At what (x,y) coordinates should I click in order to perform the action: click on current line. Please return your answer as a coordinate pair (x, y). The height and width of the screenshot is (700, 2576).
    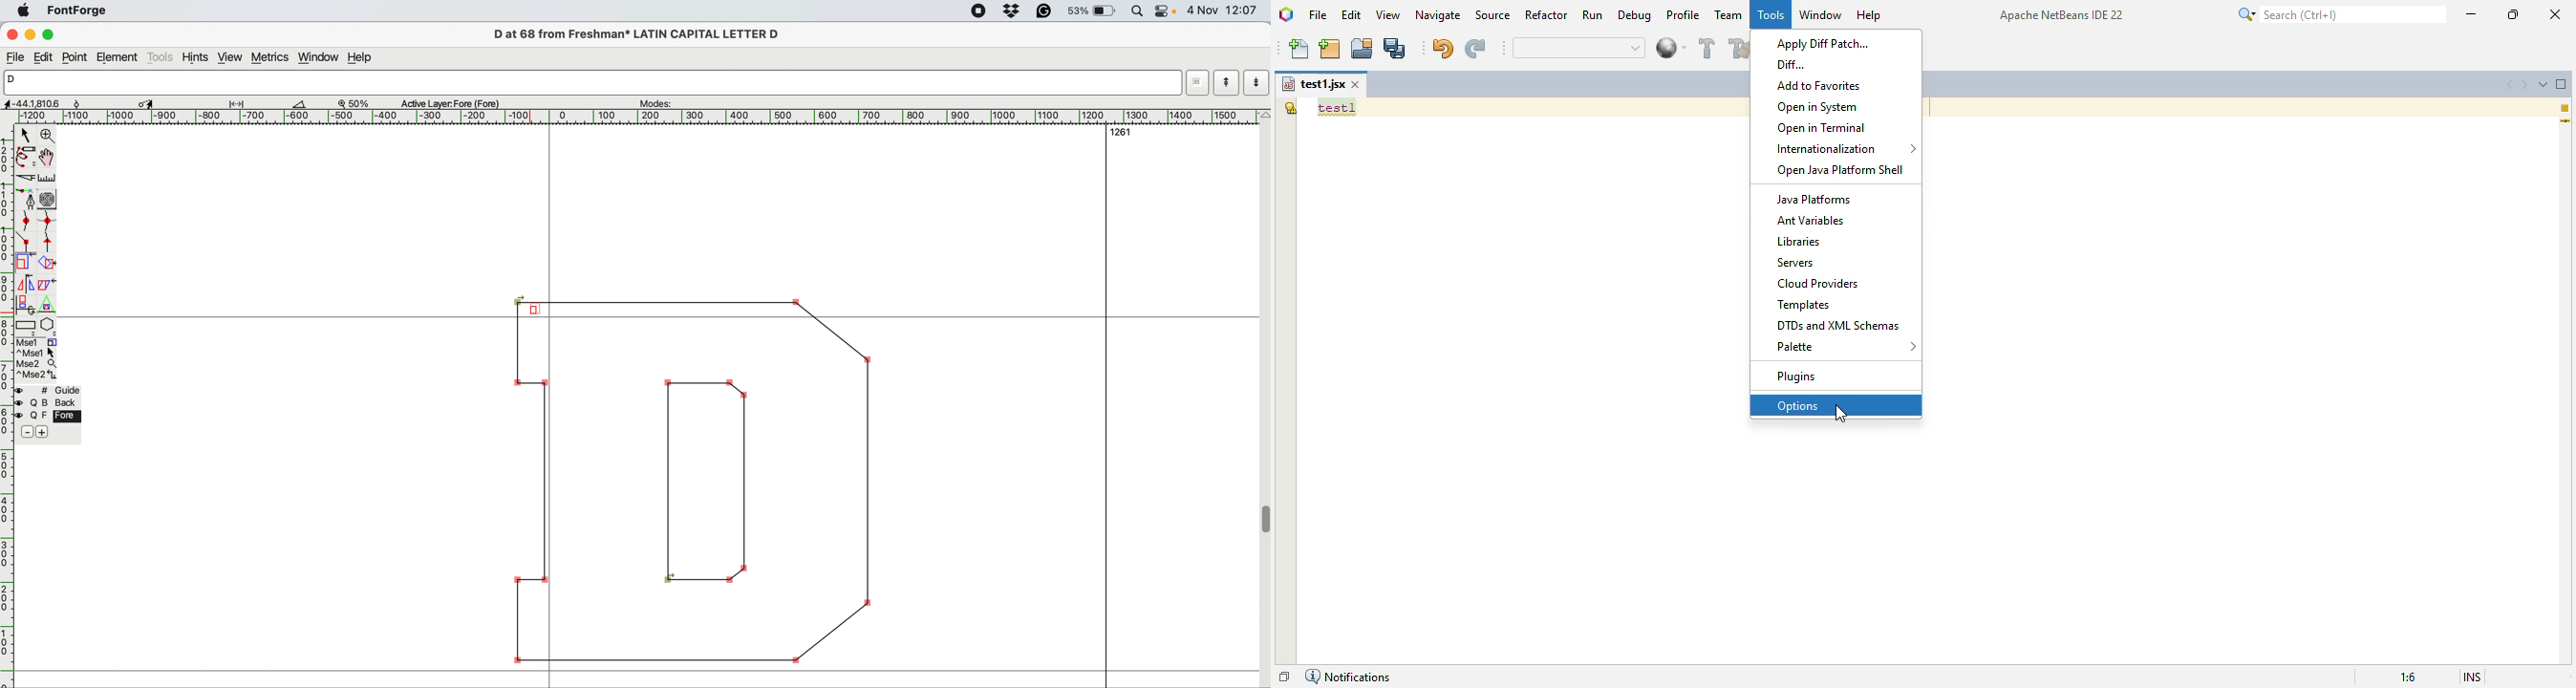
    Looking at the image, I should click on (2565, 122).